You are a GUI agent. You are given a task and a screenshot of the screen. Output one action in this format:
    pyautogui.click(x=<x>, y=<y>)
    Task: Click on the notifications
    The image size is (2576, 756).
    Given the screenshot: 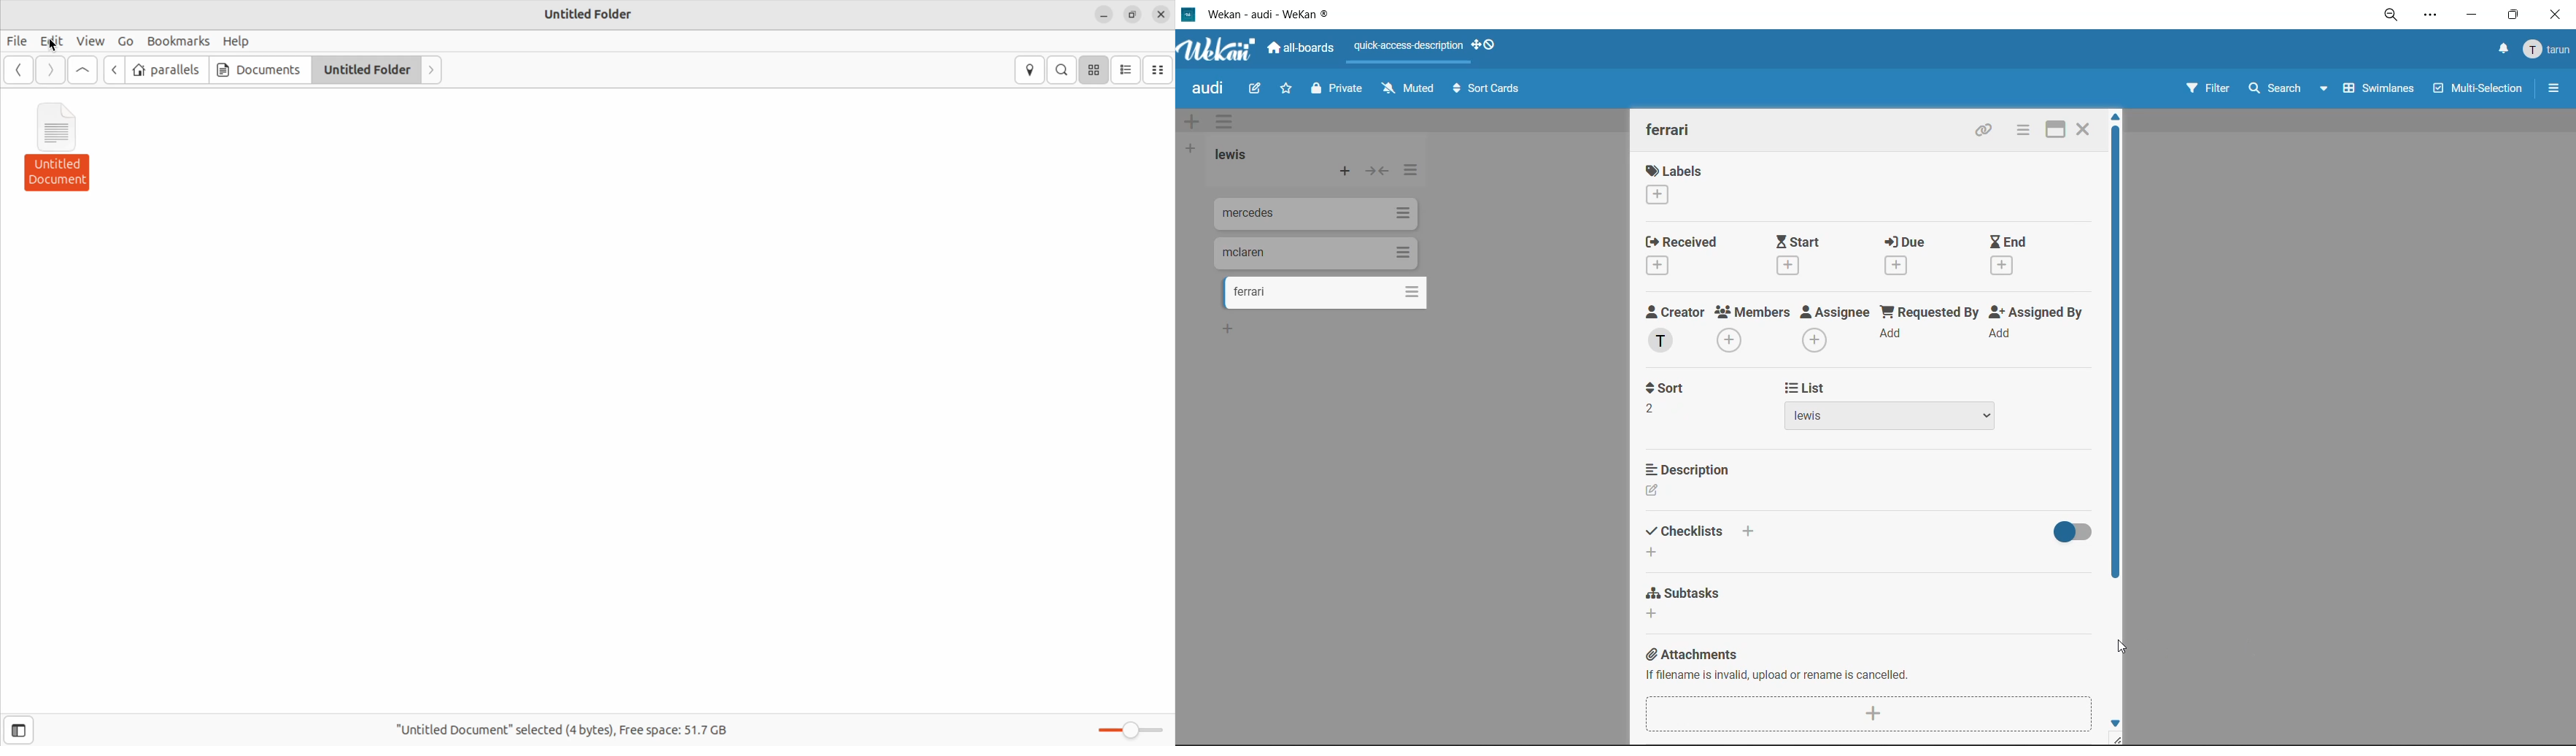 What is the action you would take?
    pyautogui.click(x=2504, y=49)
    